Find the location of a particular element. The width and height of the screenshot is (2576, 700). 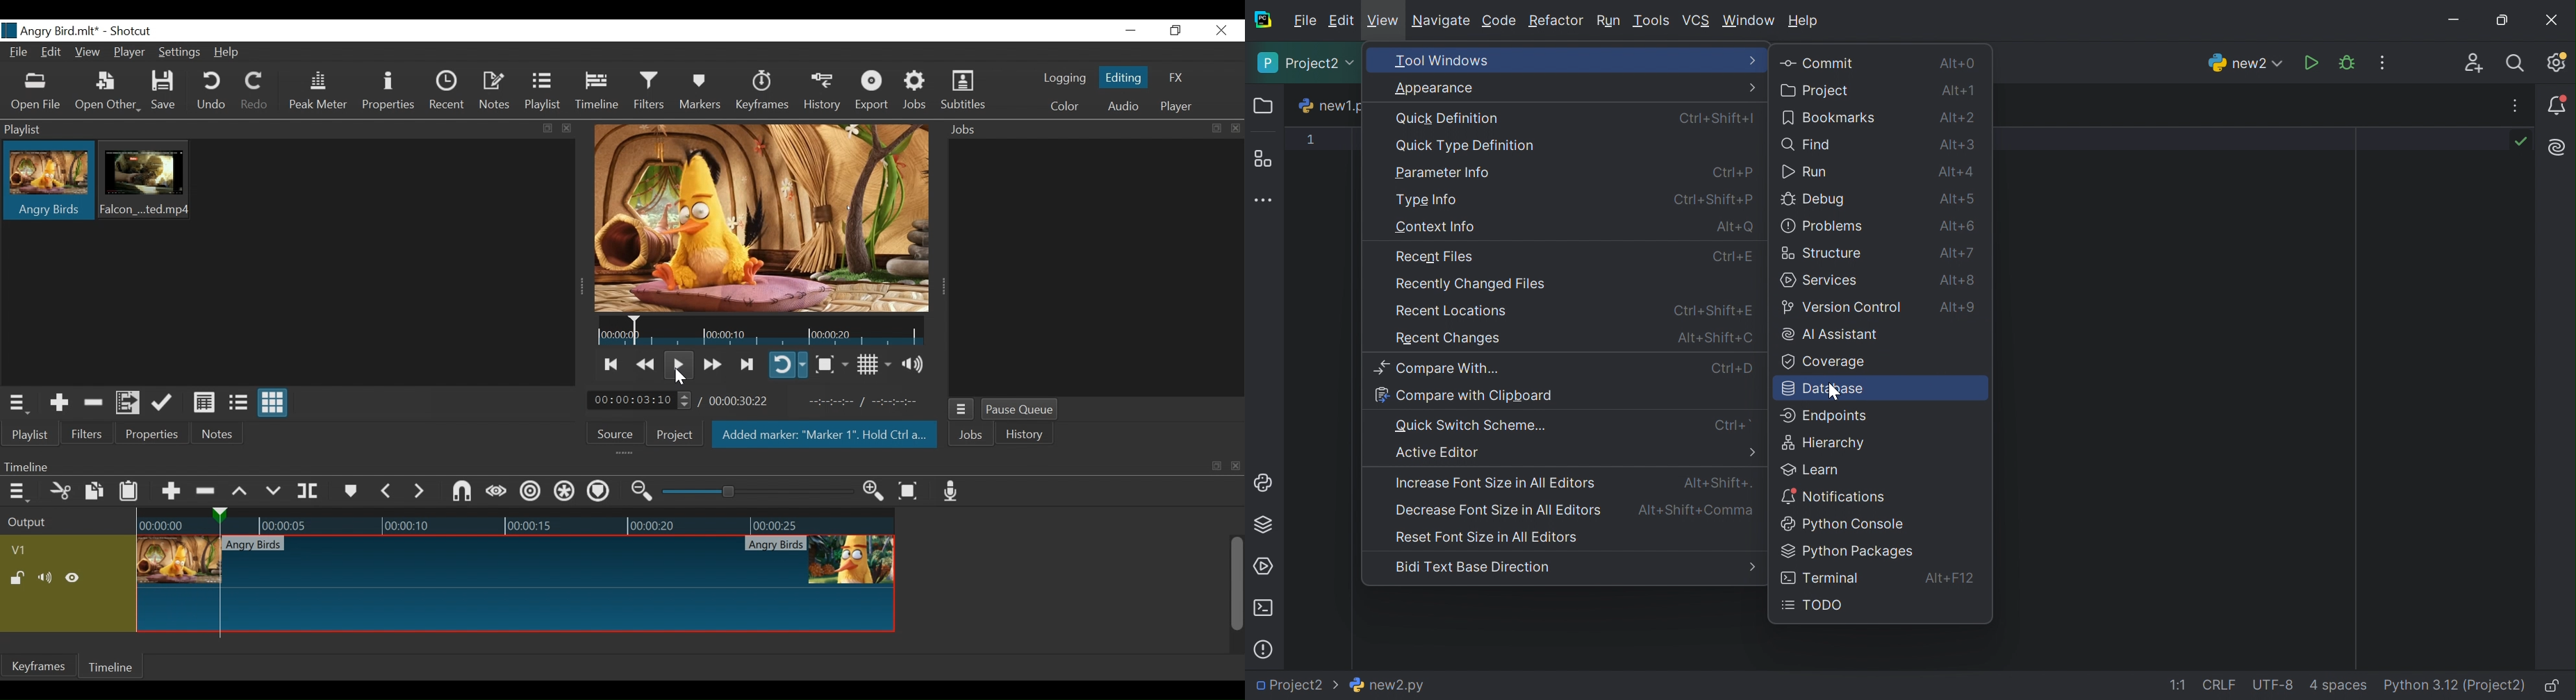

Toggle play or pause (space) is located at coordinates (678, 364).